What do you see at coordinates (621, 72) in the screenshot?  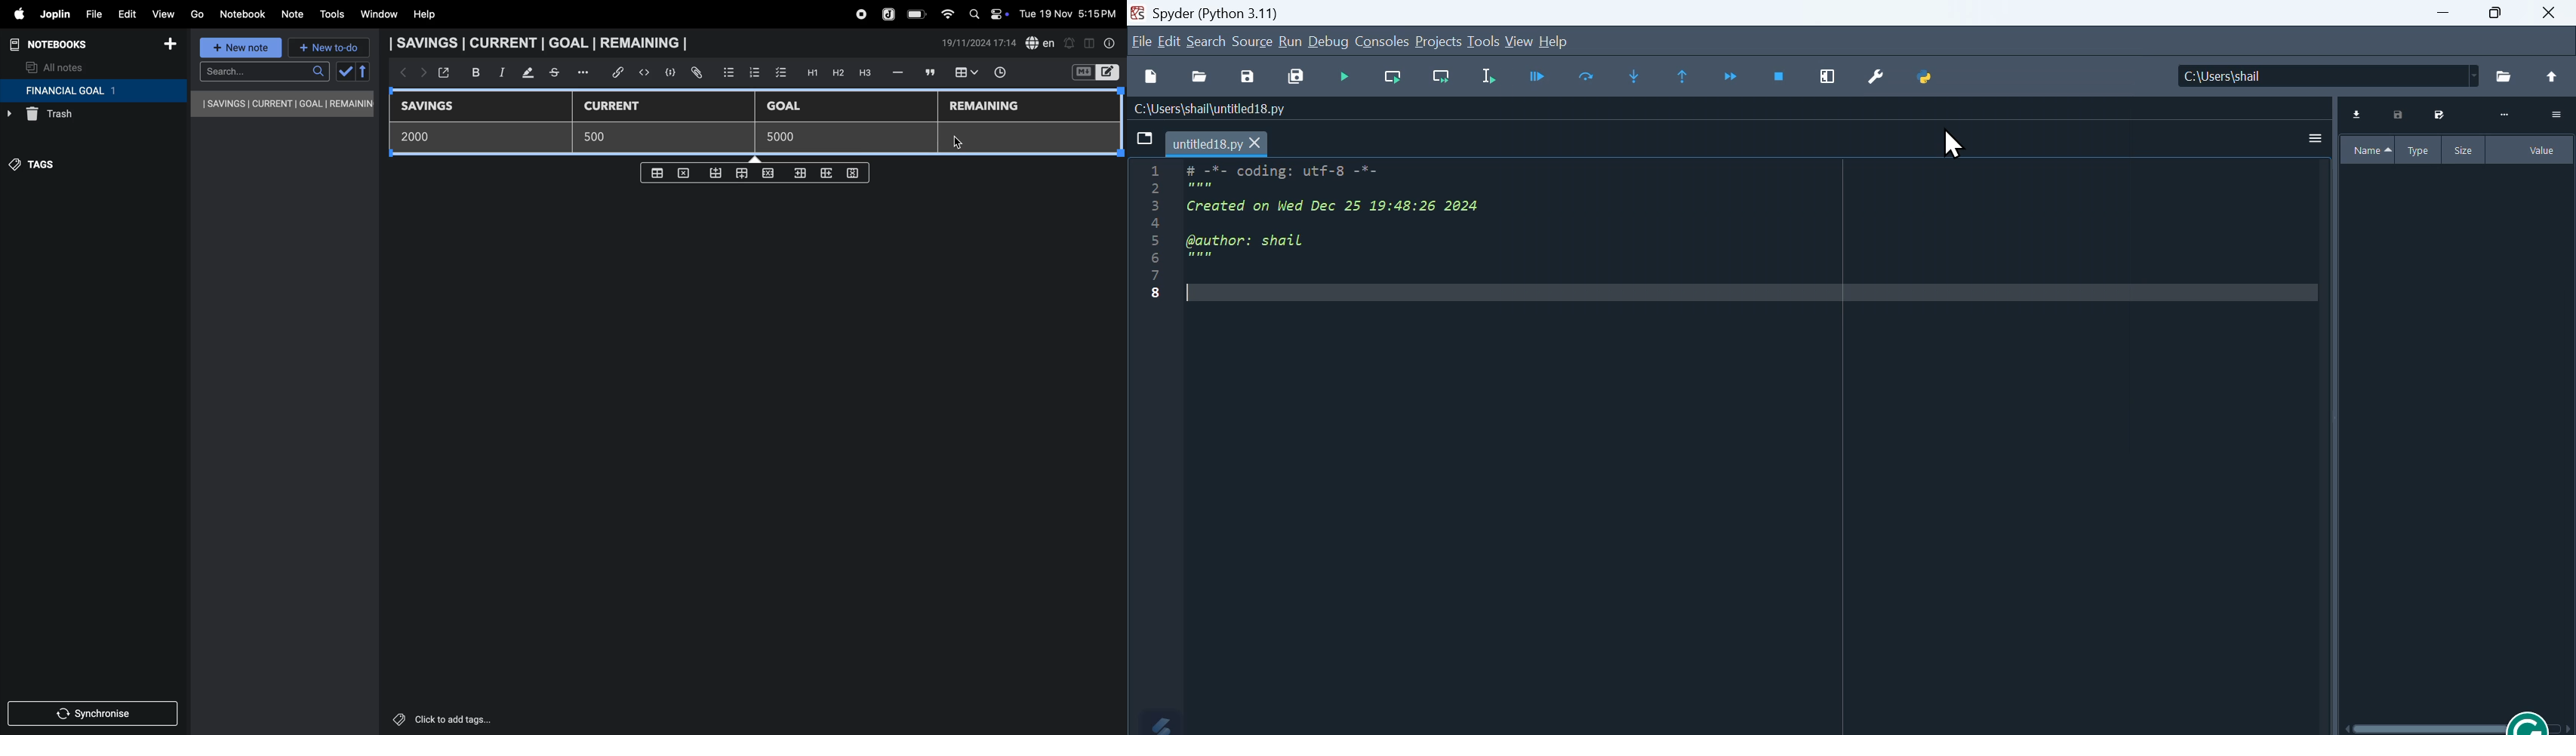 I see `hyper link` at bounding box center [621, 72].